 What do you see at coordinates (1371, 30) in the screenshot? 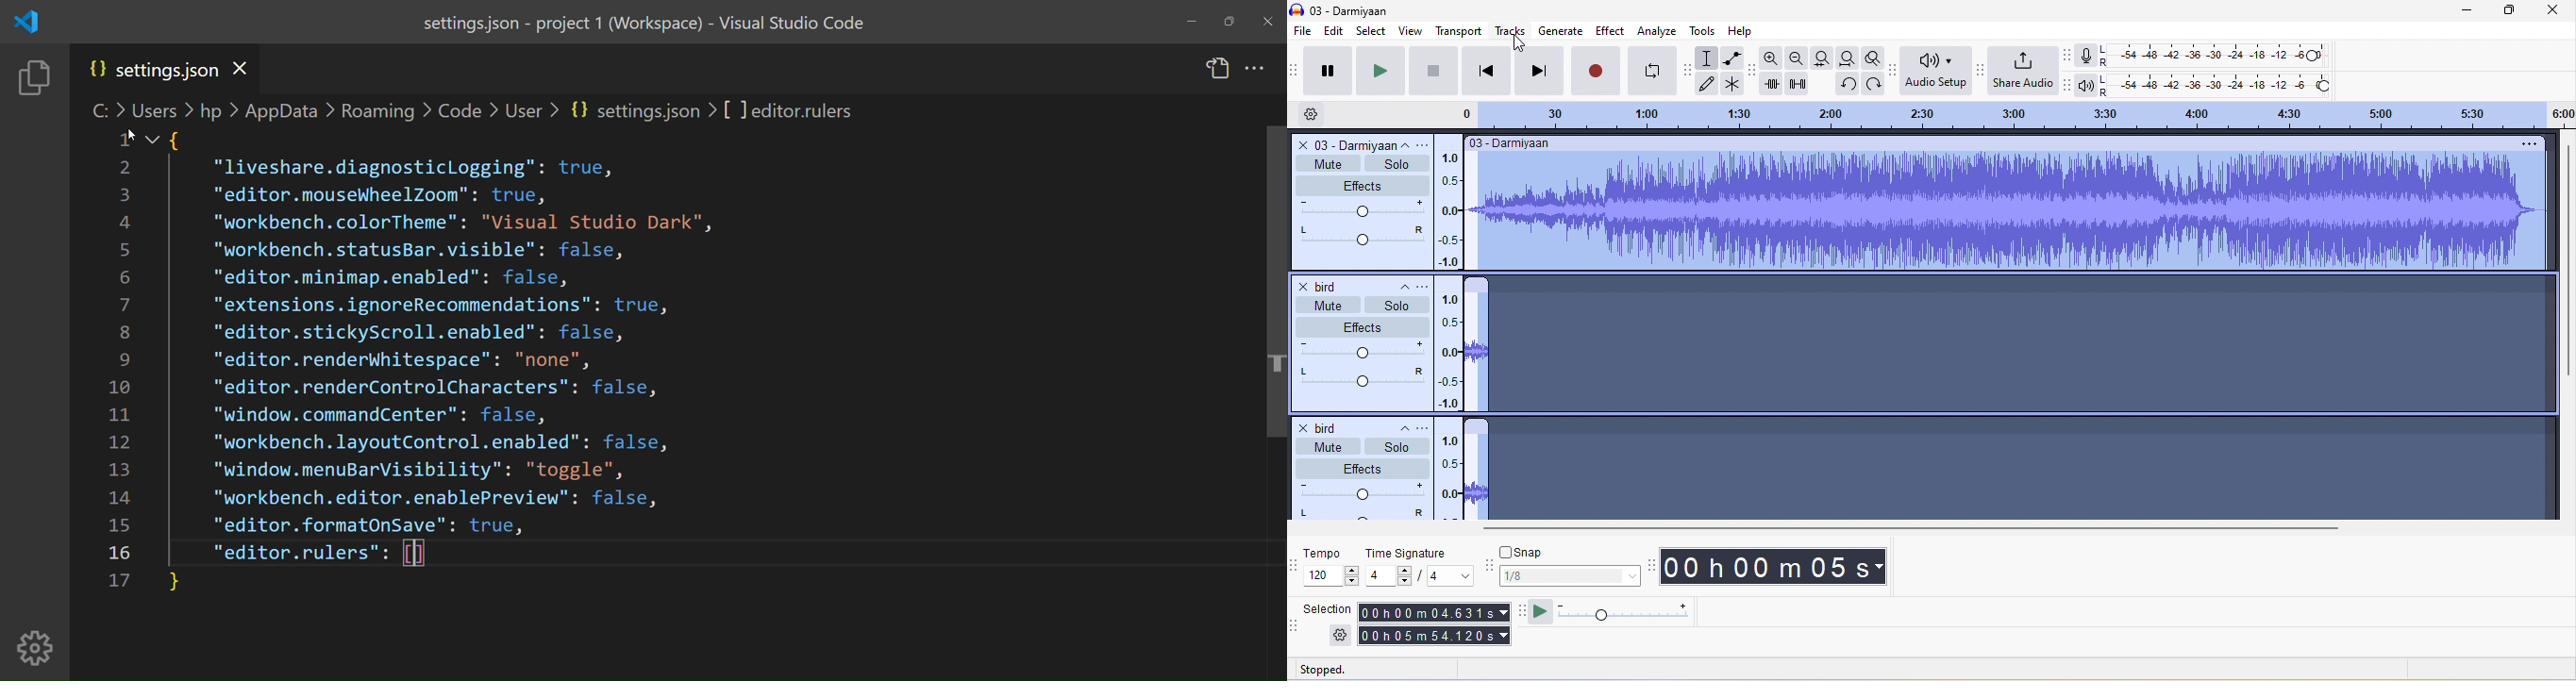
I see `select` at bounding box center [1371, 30].